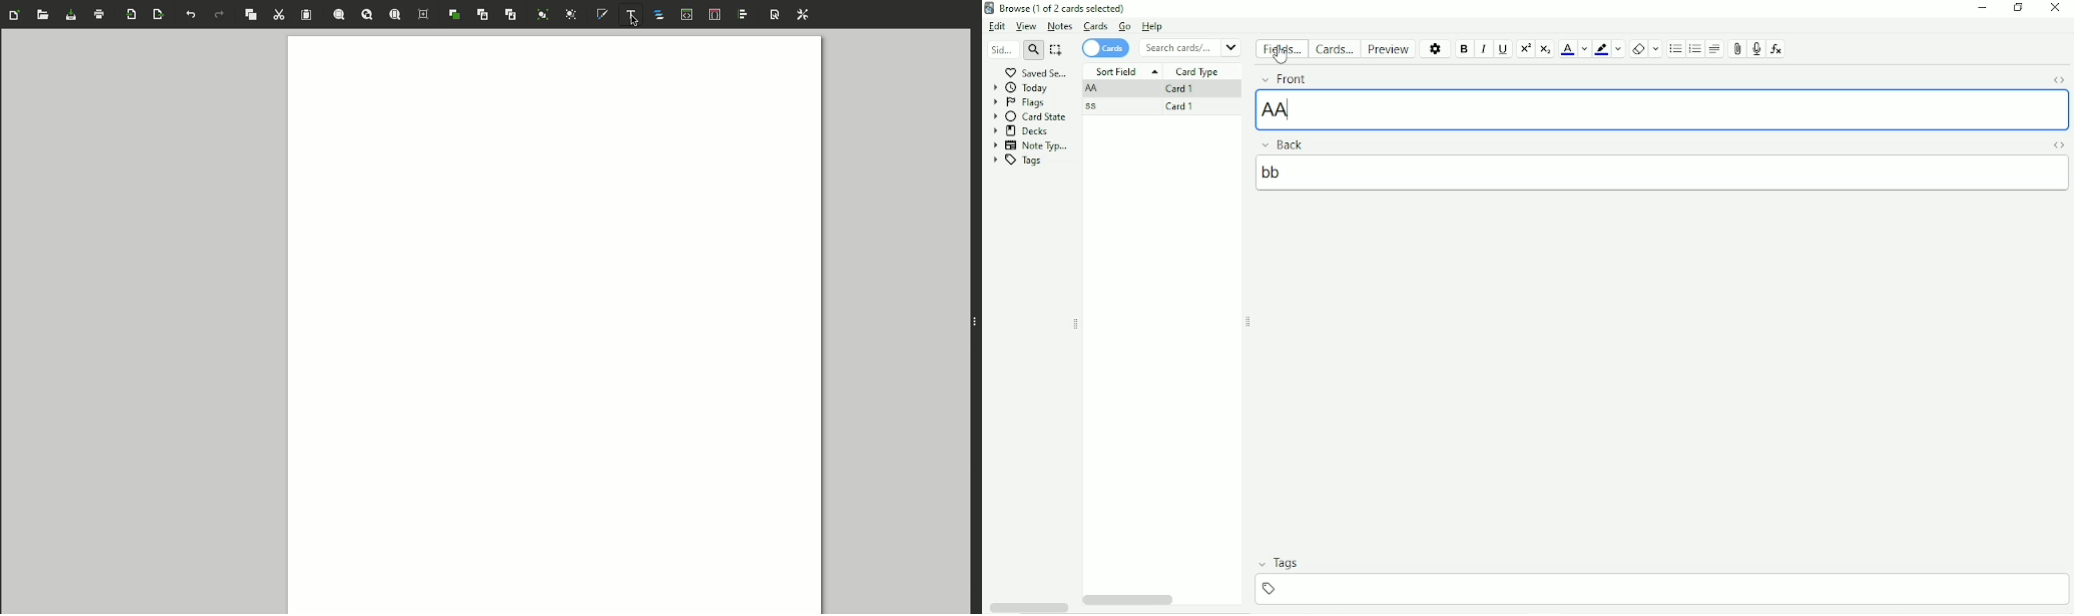 The height and width of the screenshot is (616, 2100). Describe the element at coordinates (1664, 173) in the screenshot. I see `bb` at that location.